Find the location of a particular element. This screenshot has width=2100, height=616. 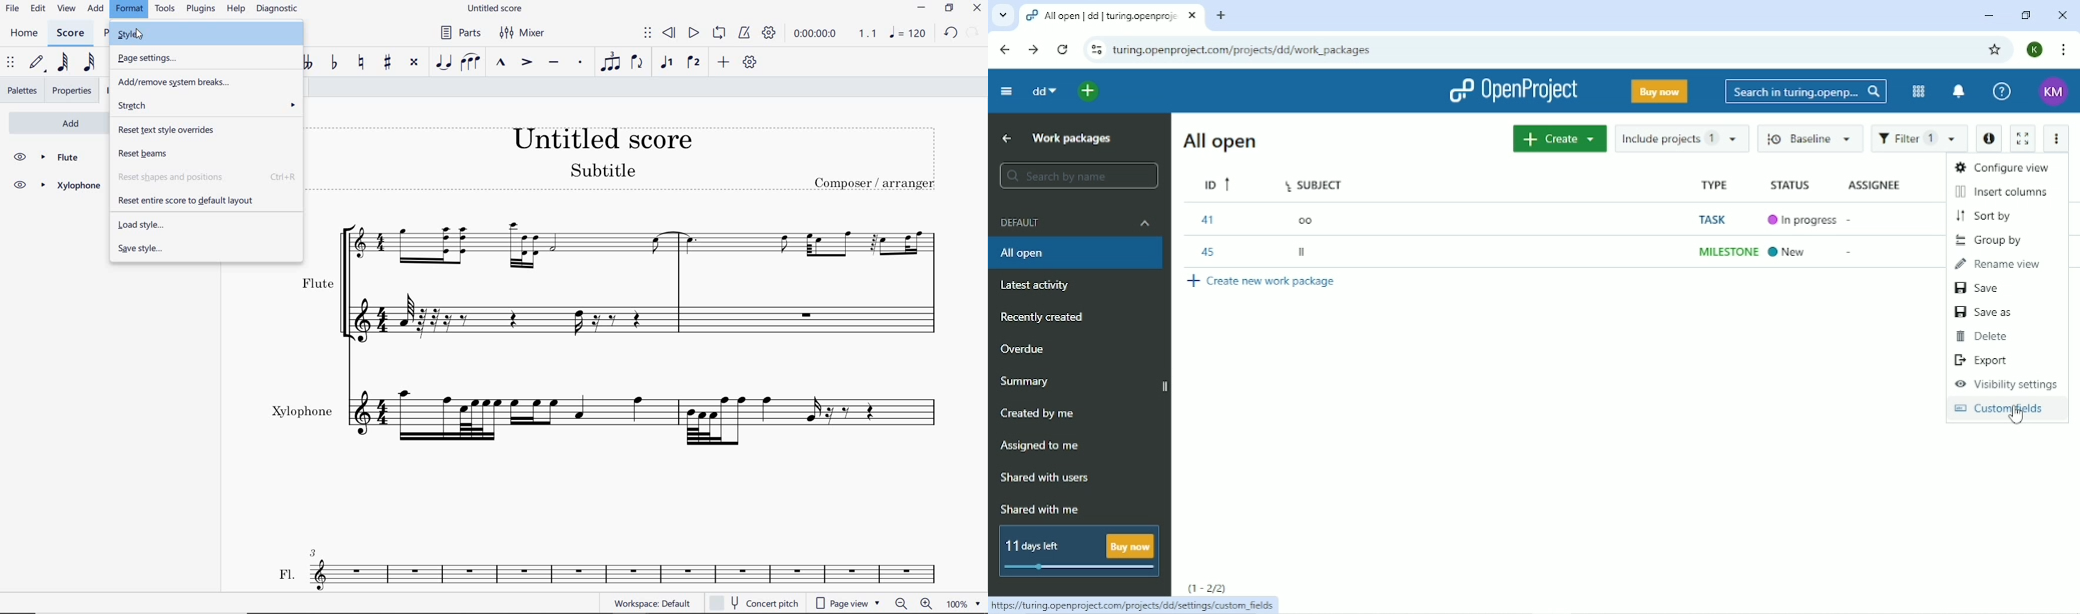

Buy now is located at coordinates (1658, 90).